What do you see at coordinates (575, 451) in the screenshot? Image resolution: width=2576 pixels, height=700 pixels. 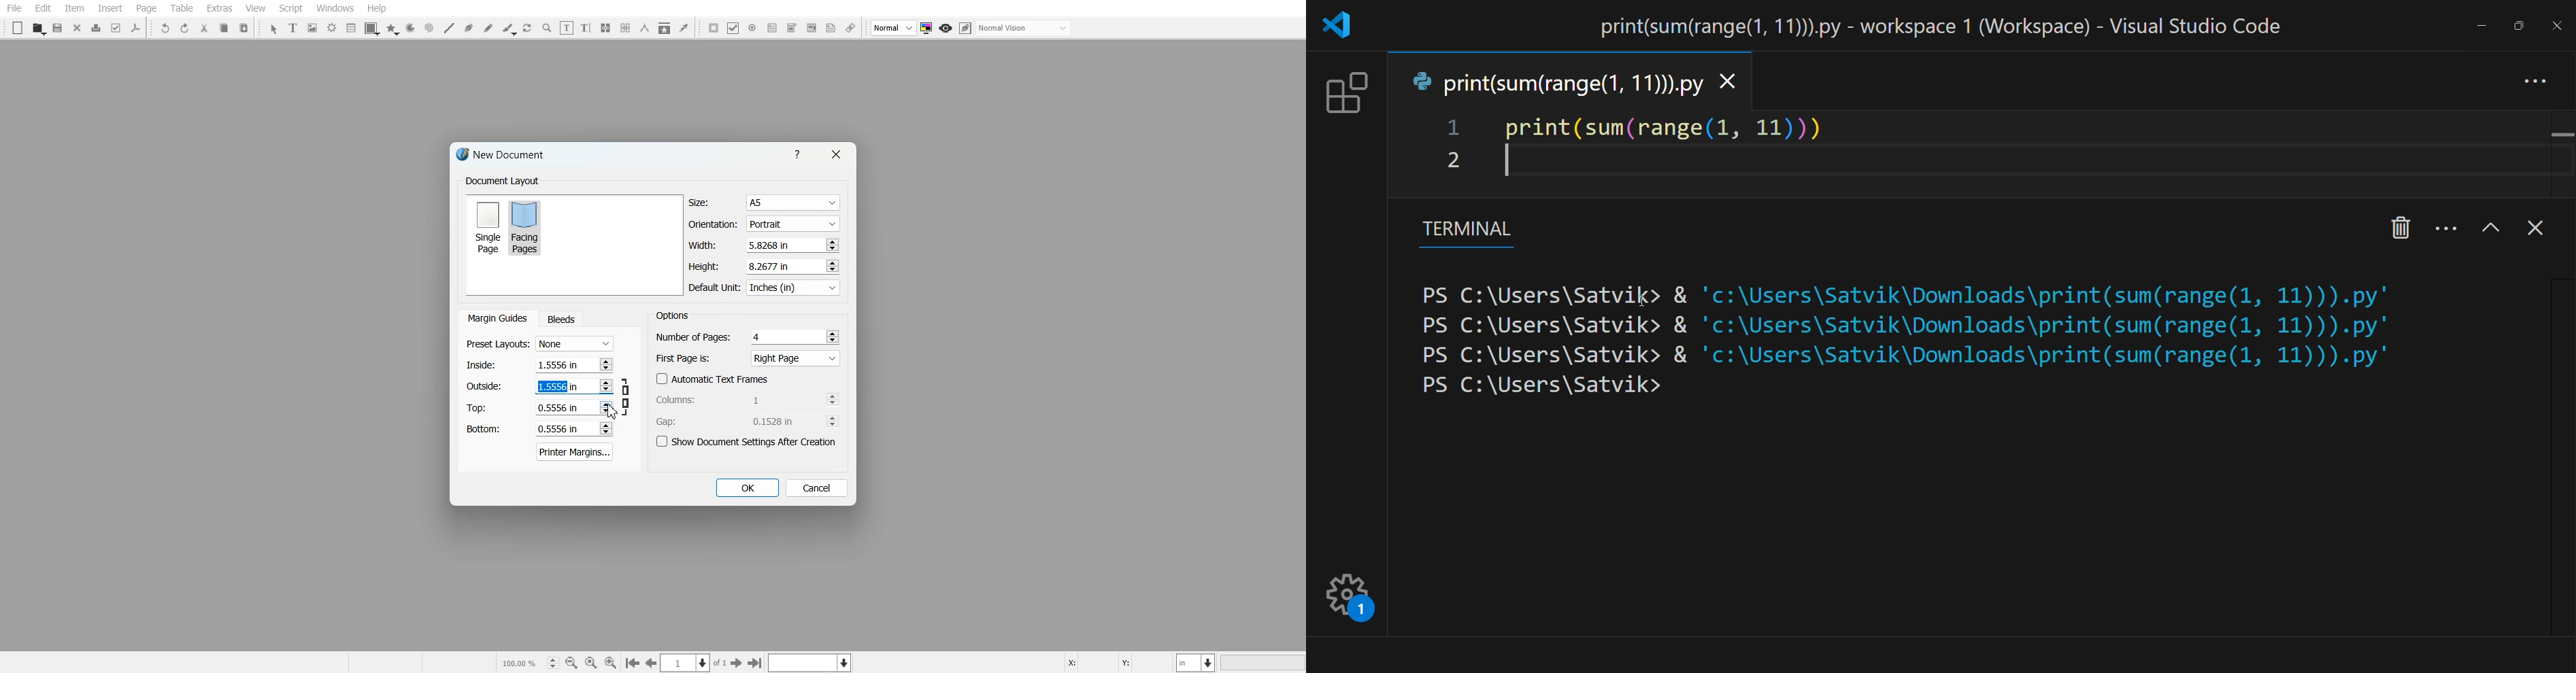 I see `Printer Margins` at bounding box center [575, 451].